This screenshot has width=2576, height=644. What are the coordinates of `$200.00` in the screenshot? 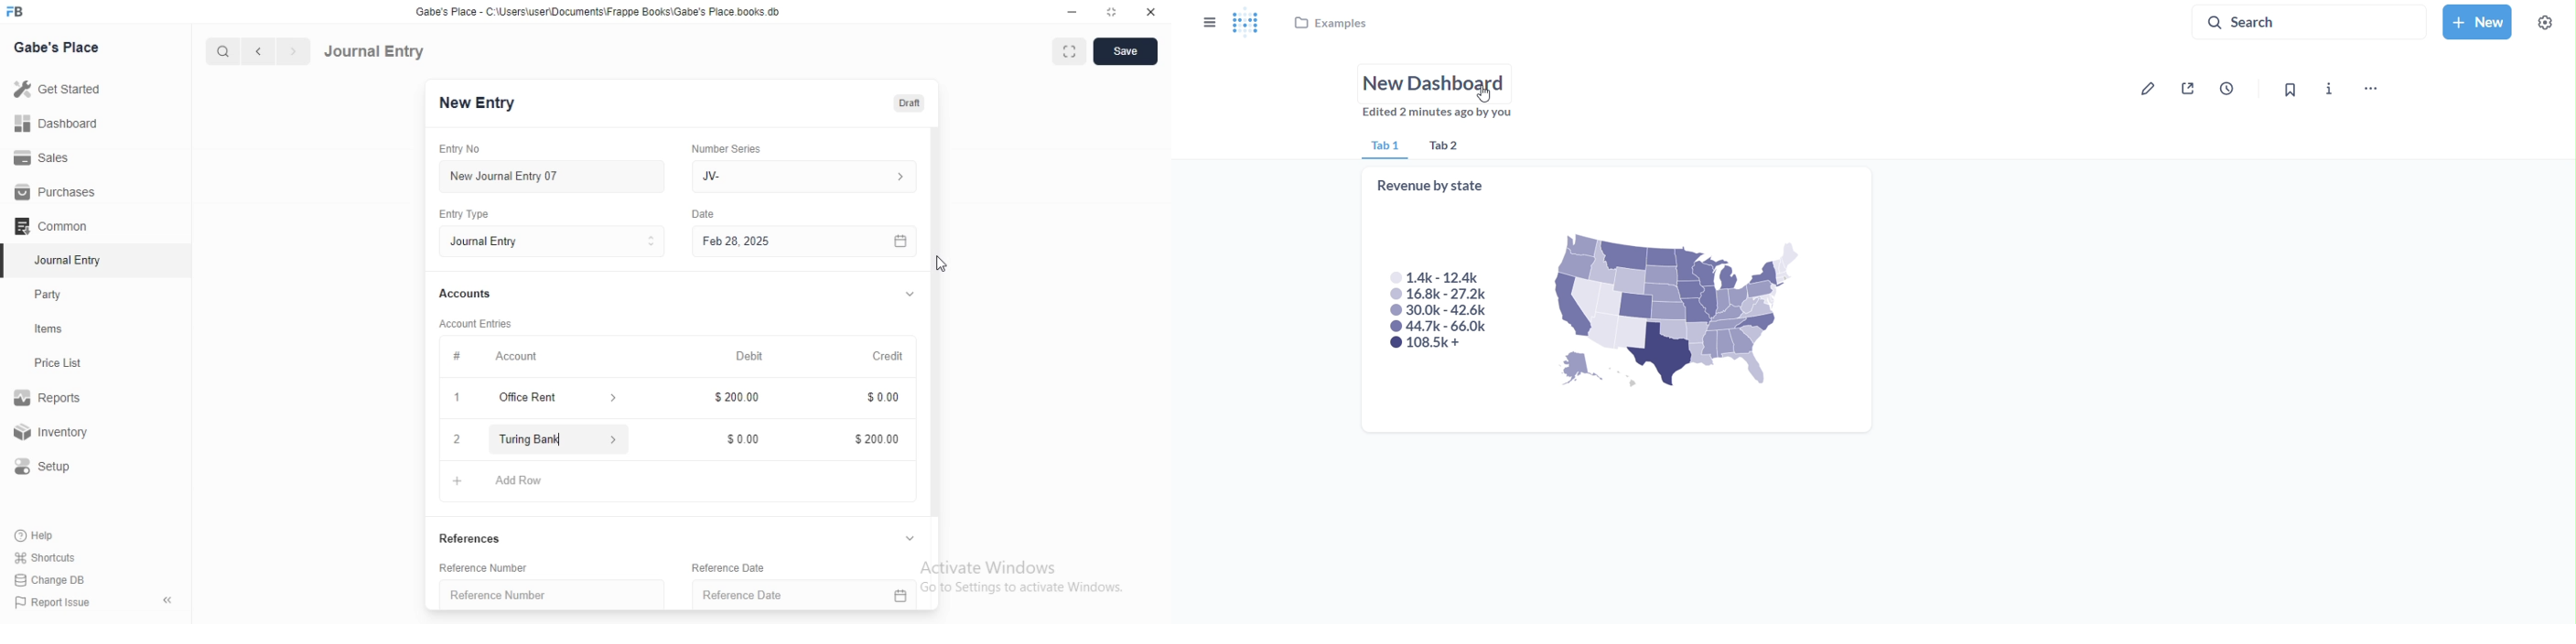 It's located at (873, 439).